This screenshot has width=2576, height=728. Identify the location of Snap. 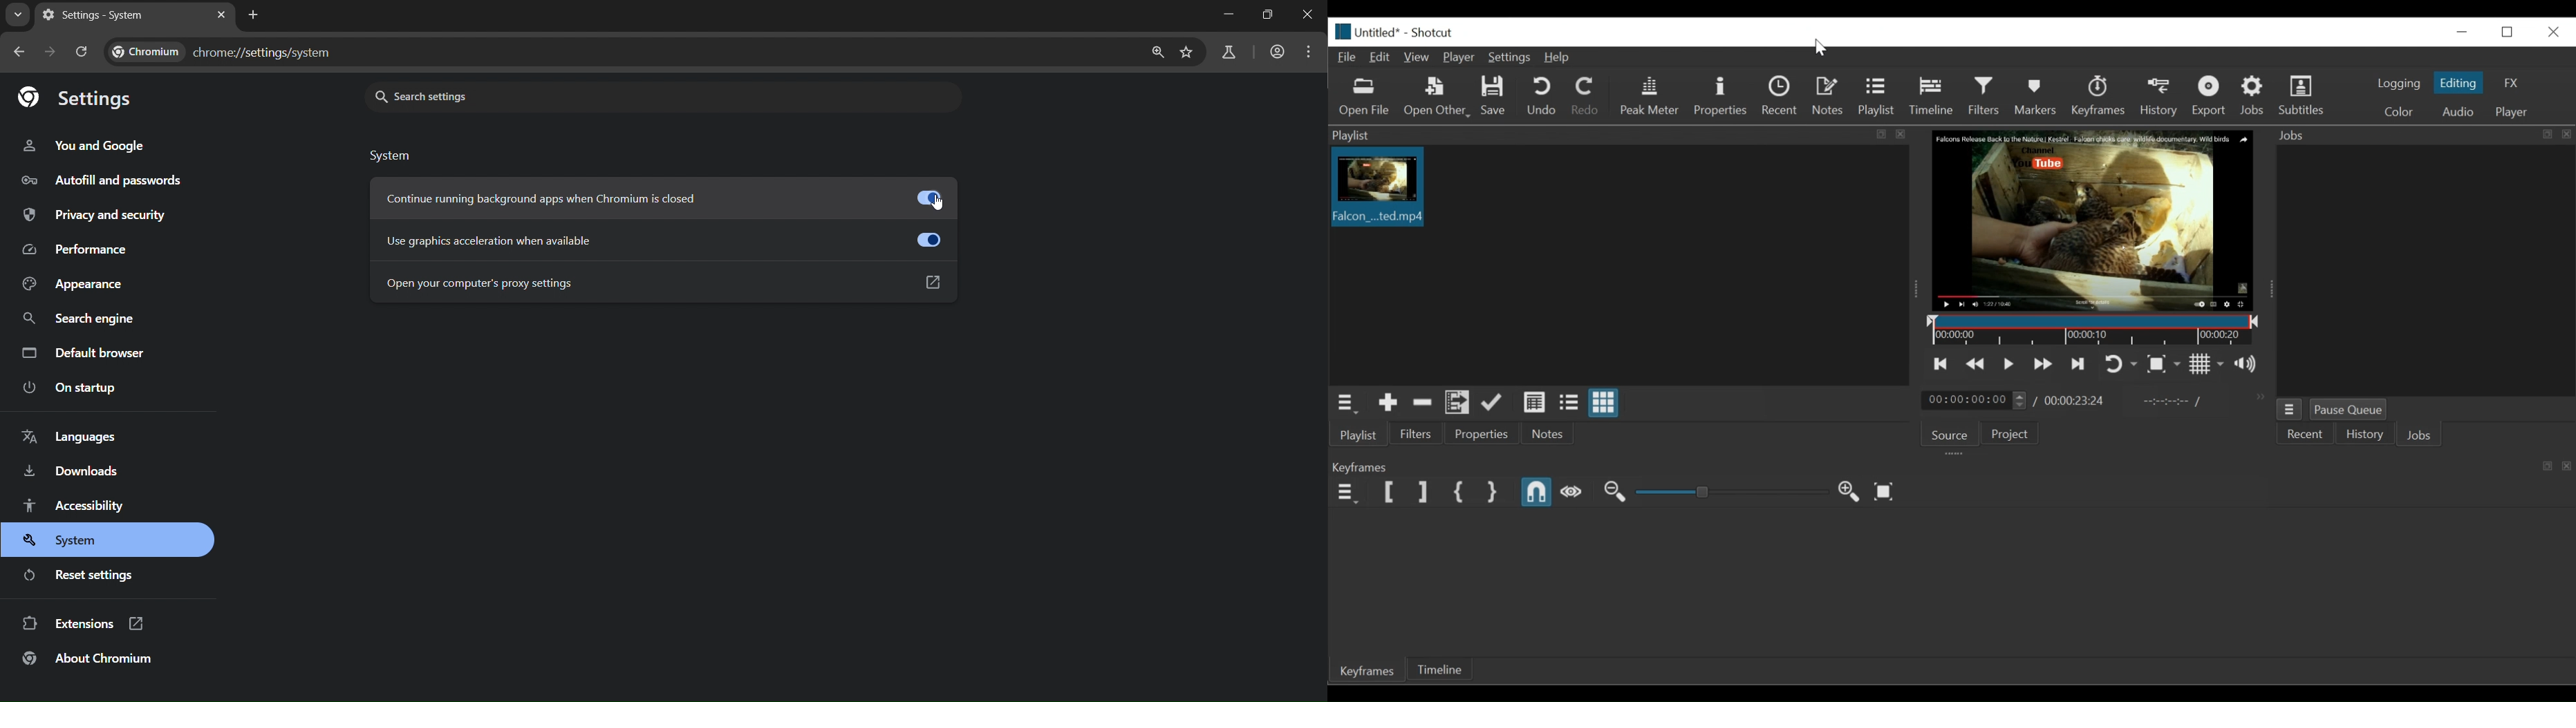
(1537, 493).